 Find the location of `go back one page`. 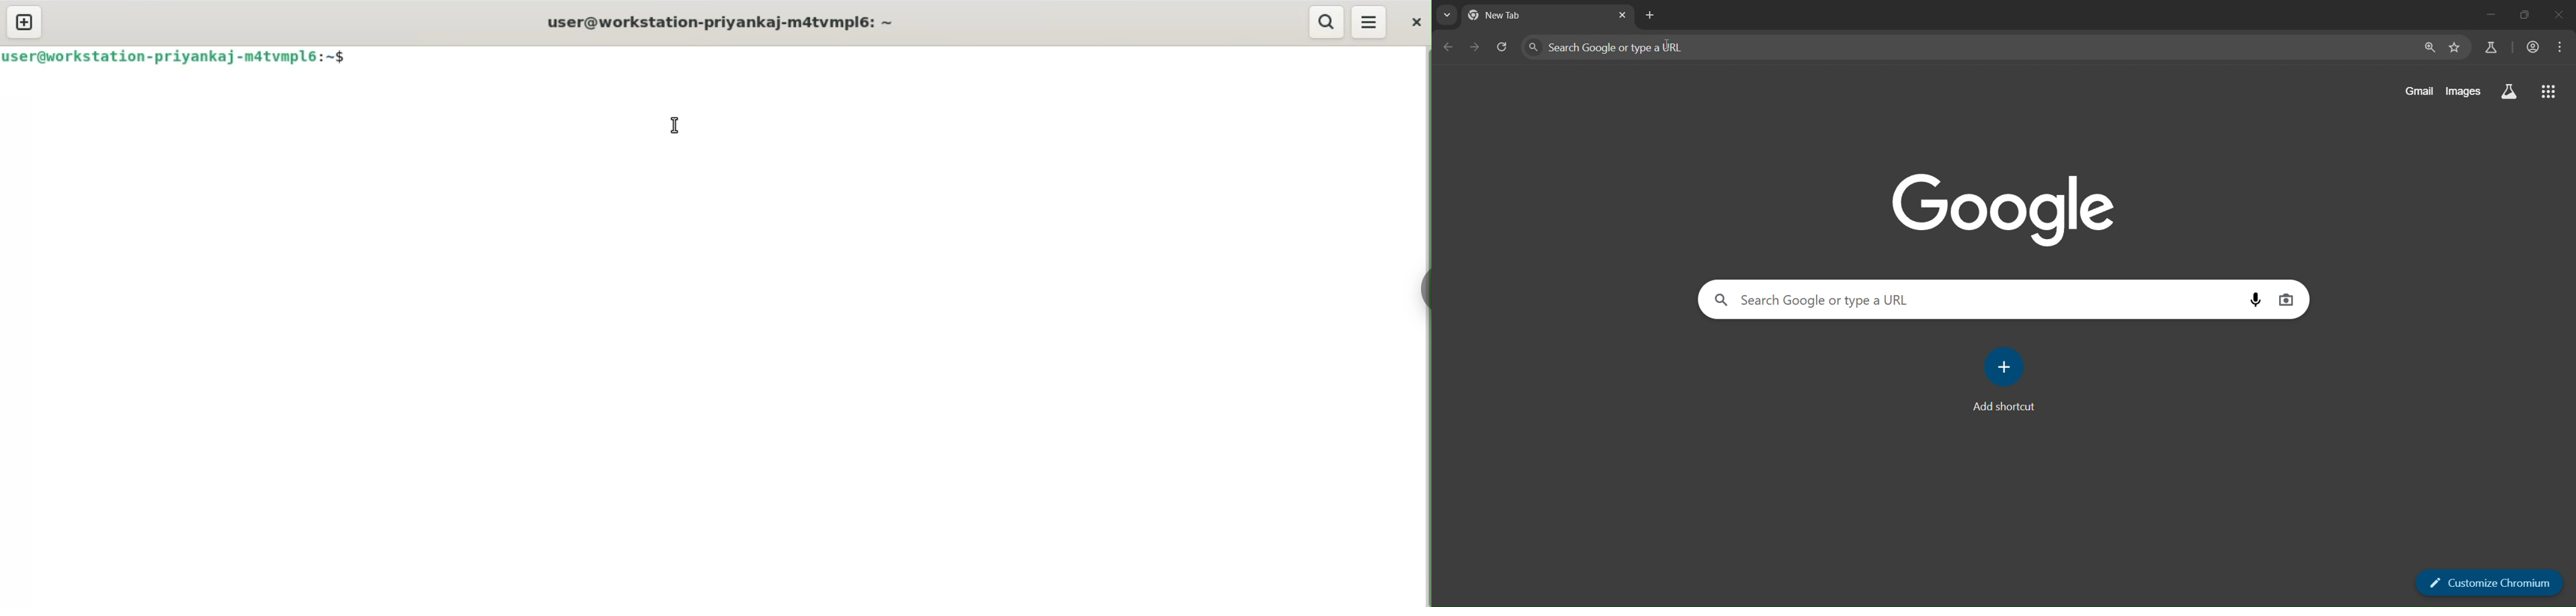

go back one page is located at coordinates (1446, 48).